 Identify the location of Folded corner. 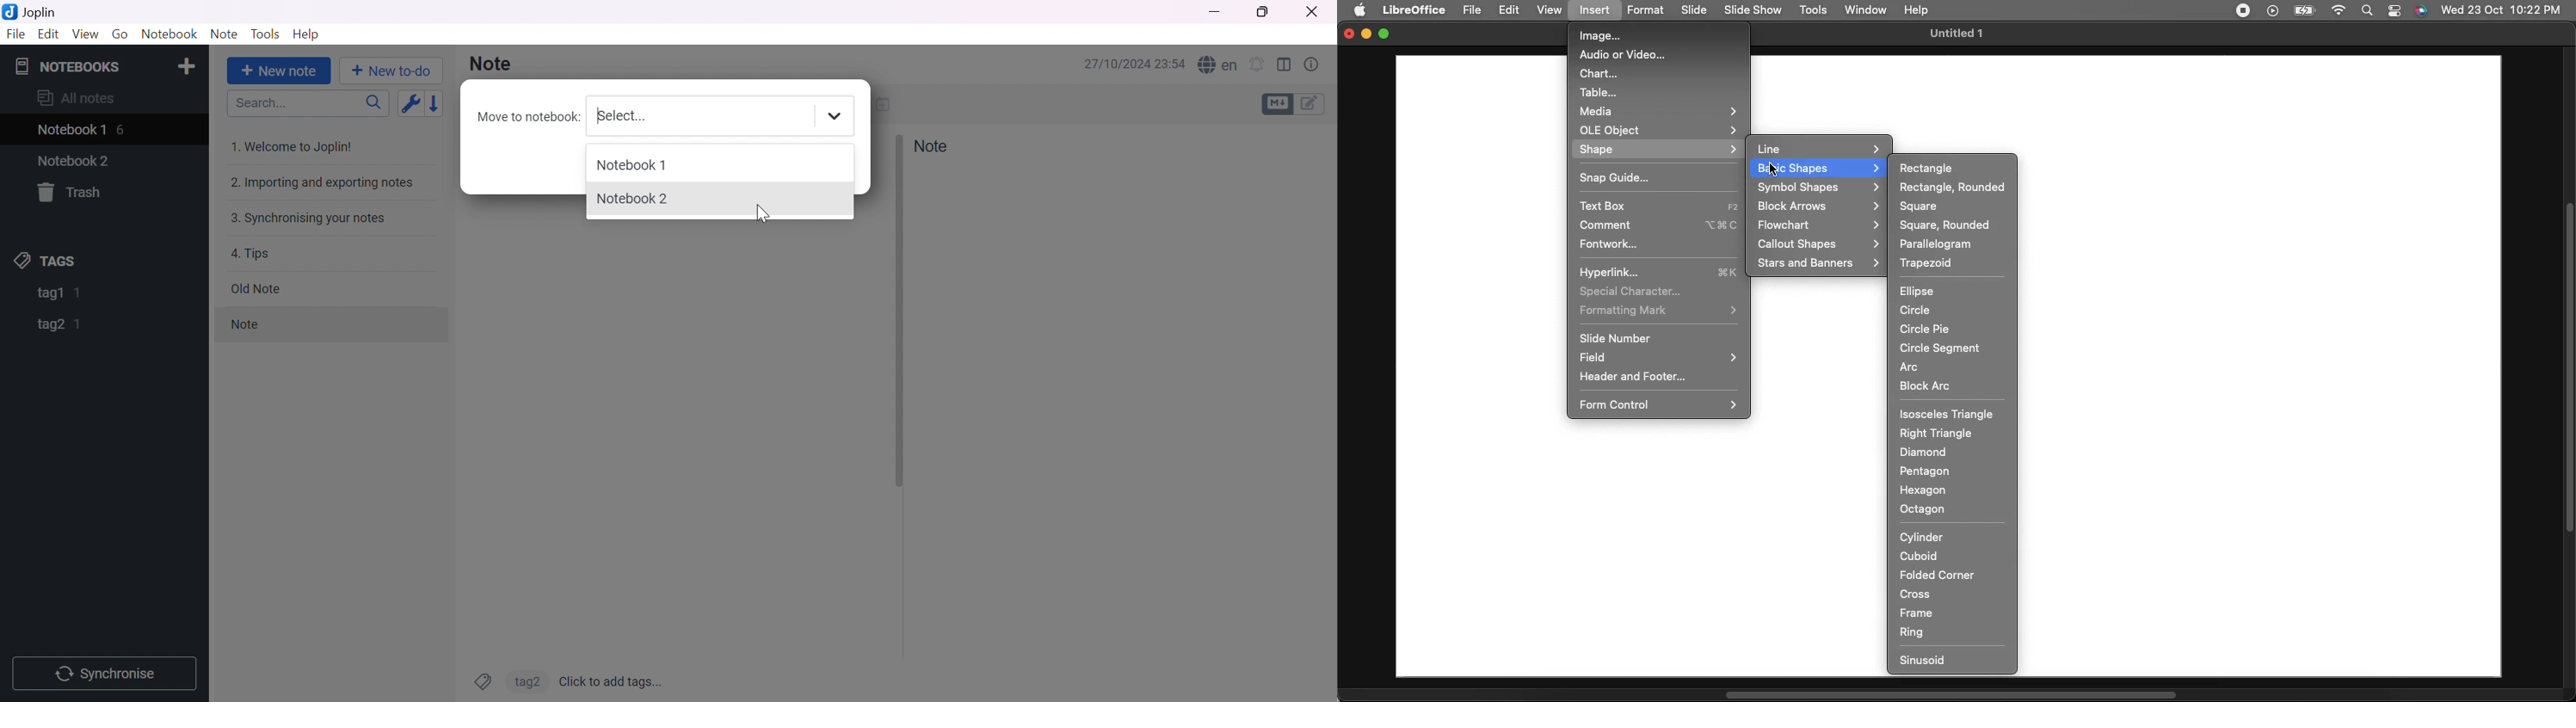
(1938, 574).